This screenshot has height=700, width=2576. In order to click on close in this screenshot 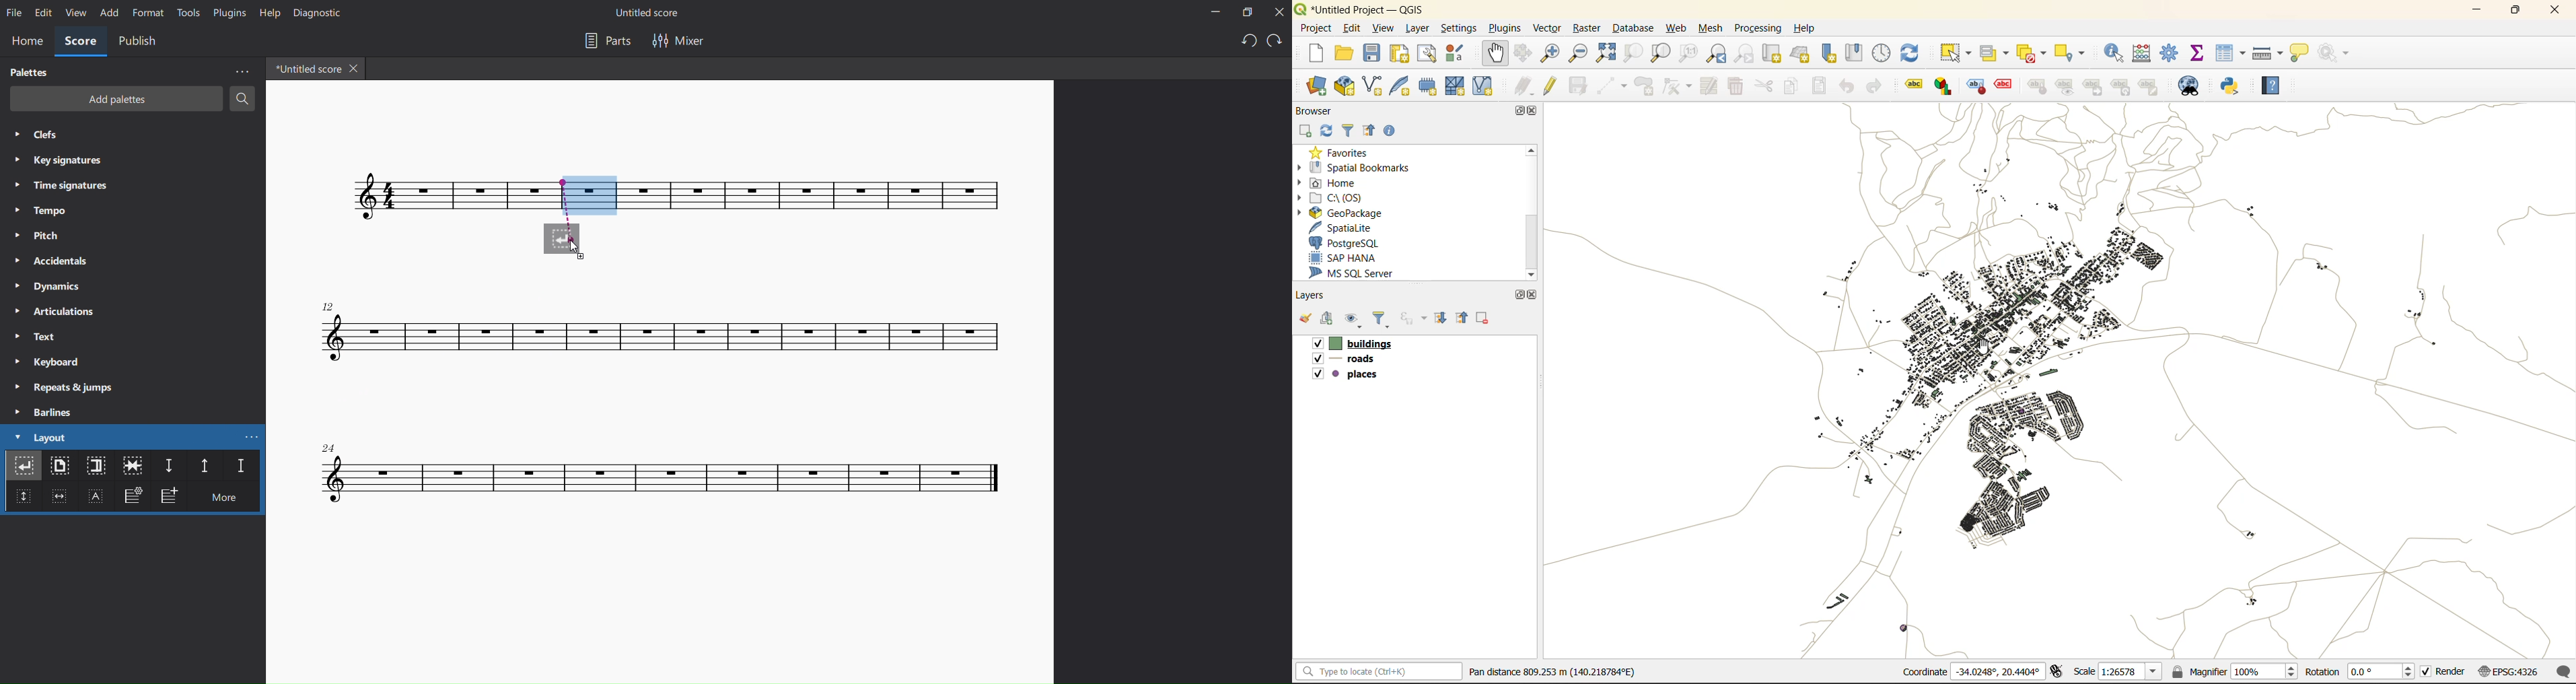, I will do `click(2557, 13)`.